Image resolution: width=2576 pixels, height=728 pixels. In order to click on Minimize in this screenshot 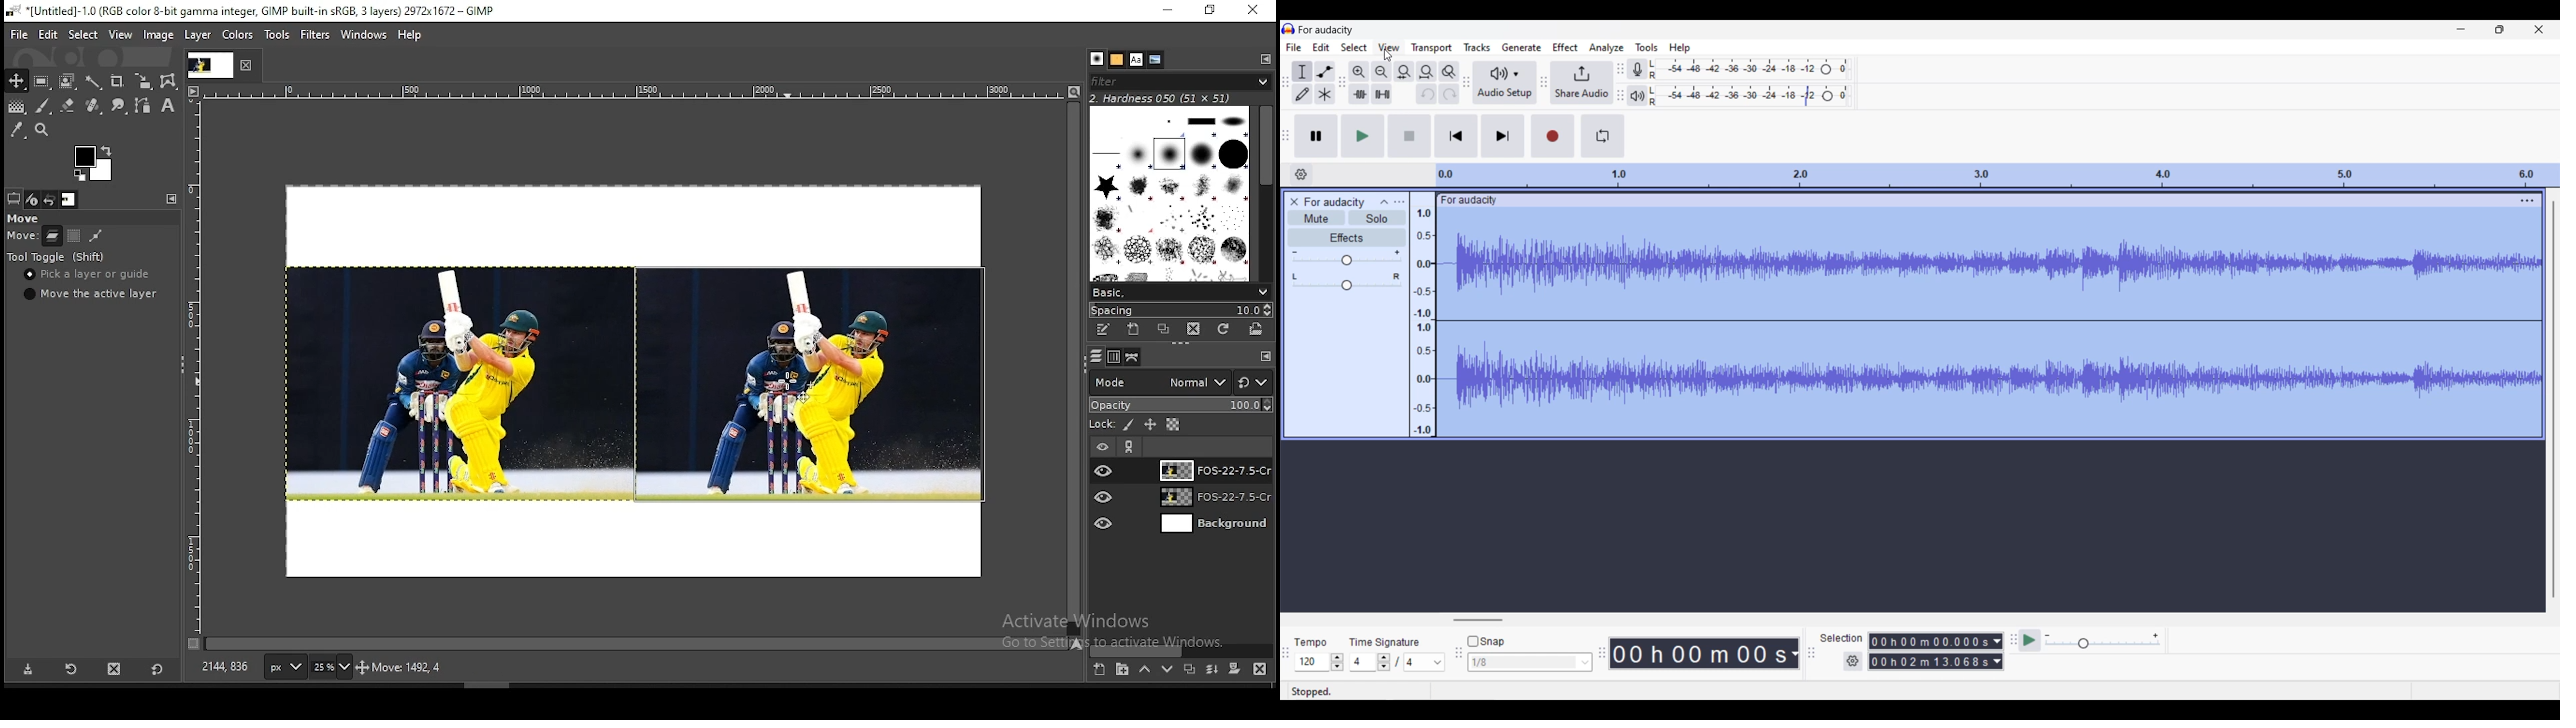, I will do `click(2461, 29)`.